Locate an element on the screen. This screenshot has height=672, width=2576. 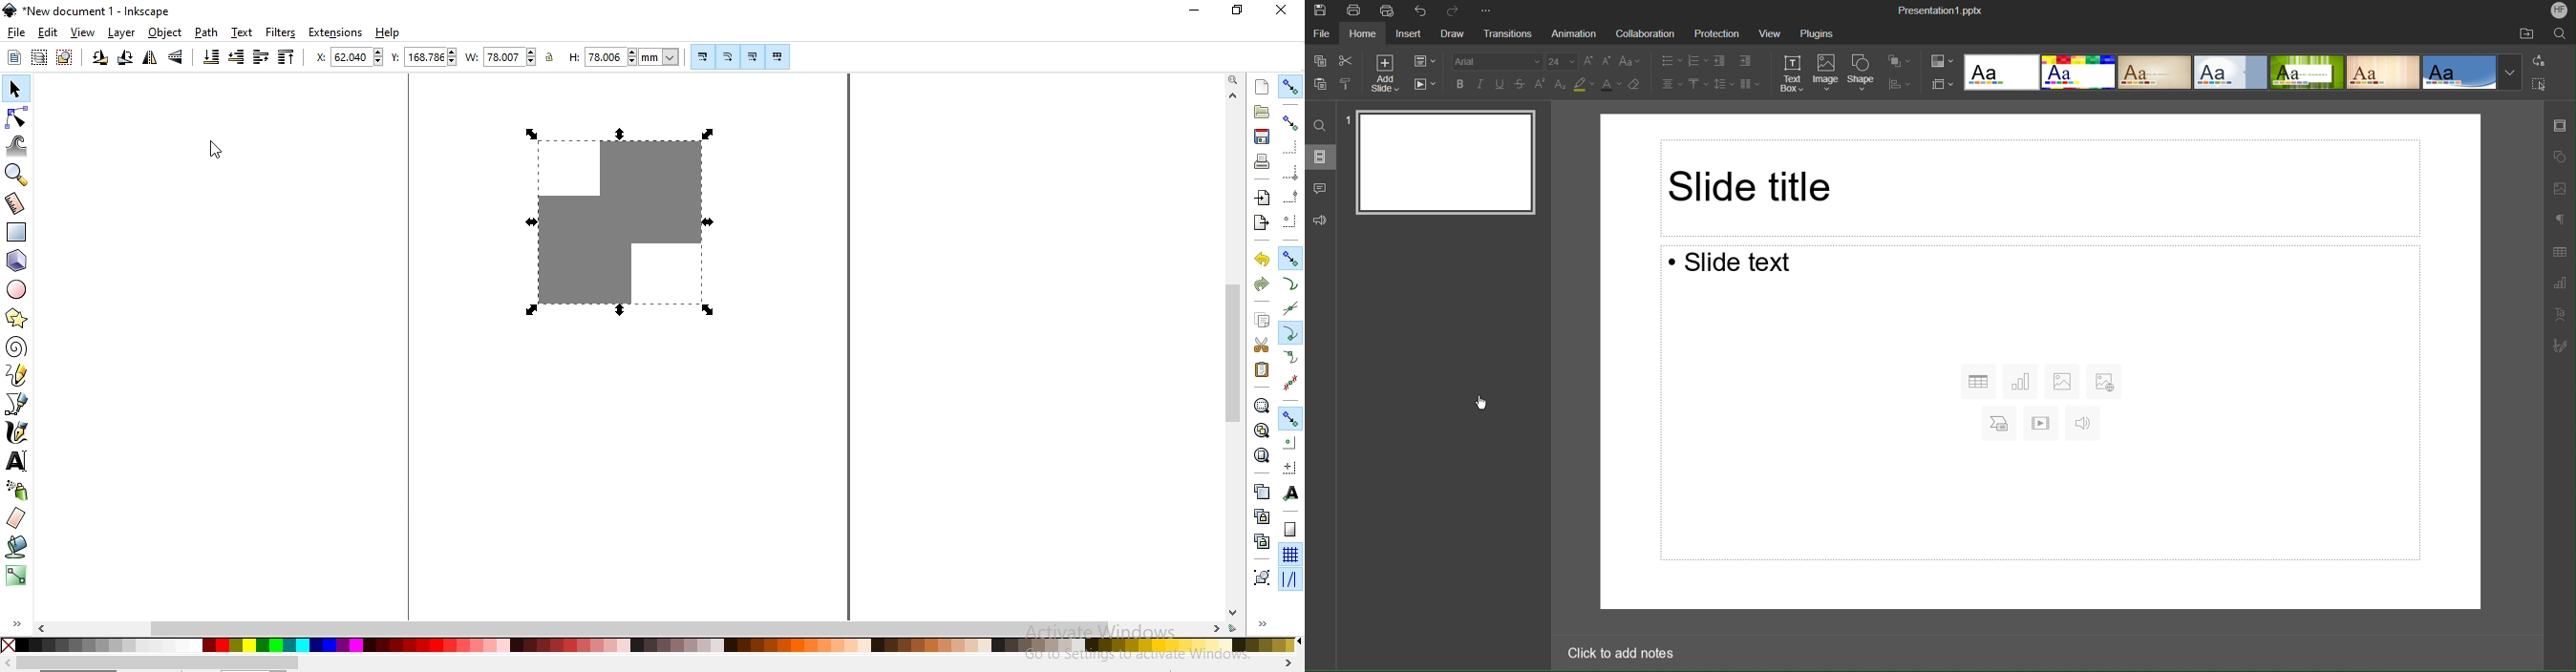
subscript is located at coordinates (1562, 85).